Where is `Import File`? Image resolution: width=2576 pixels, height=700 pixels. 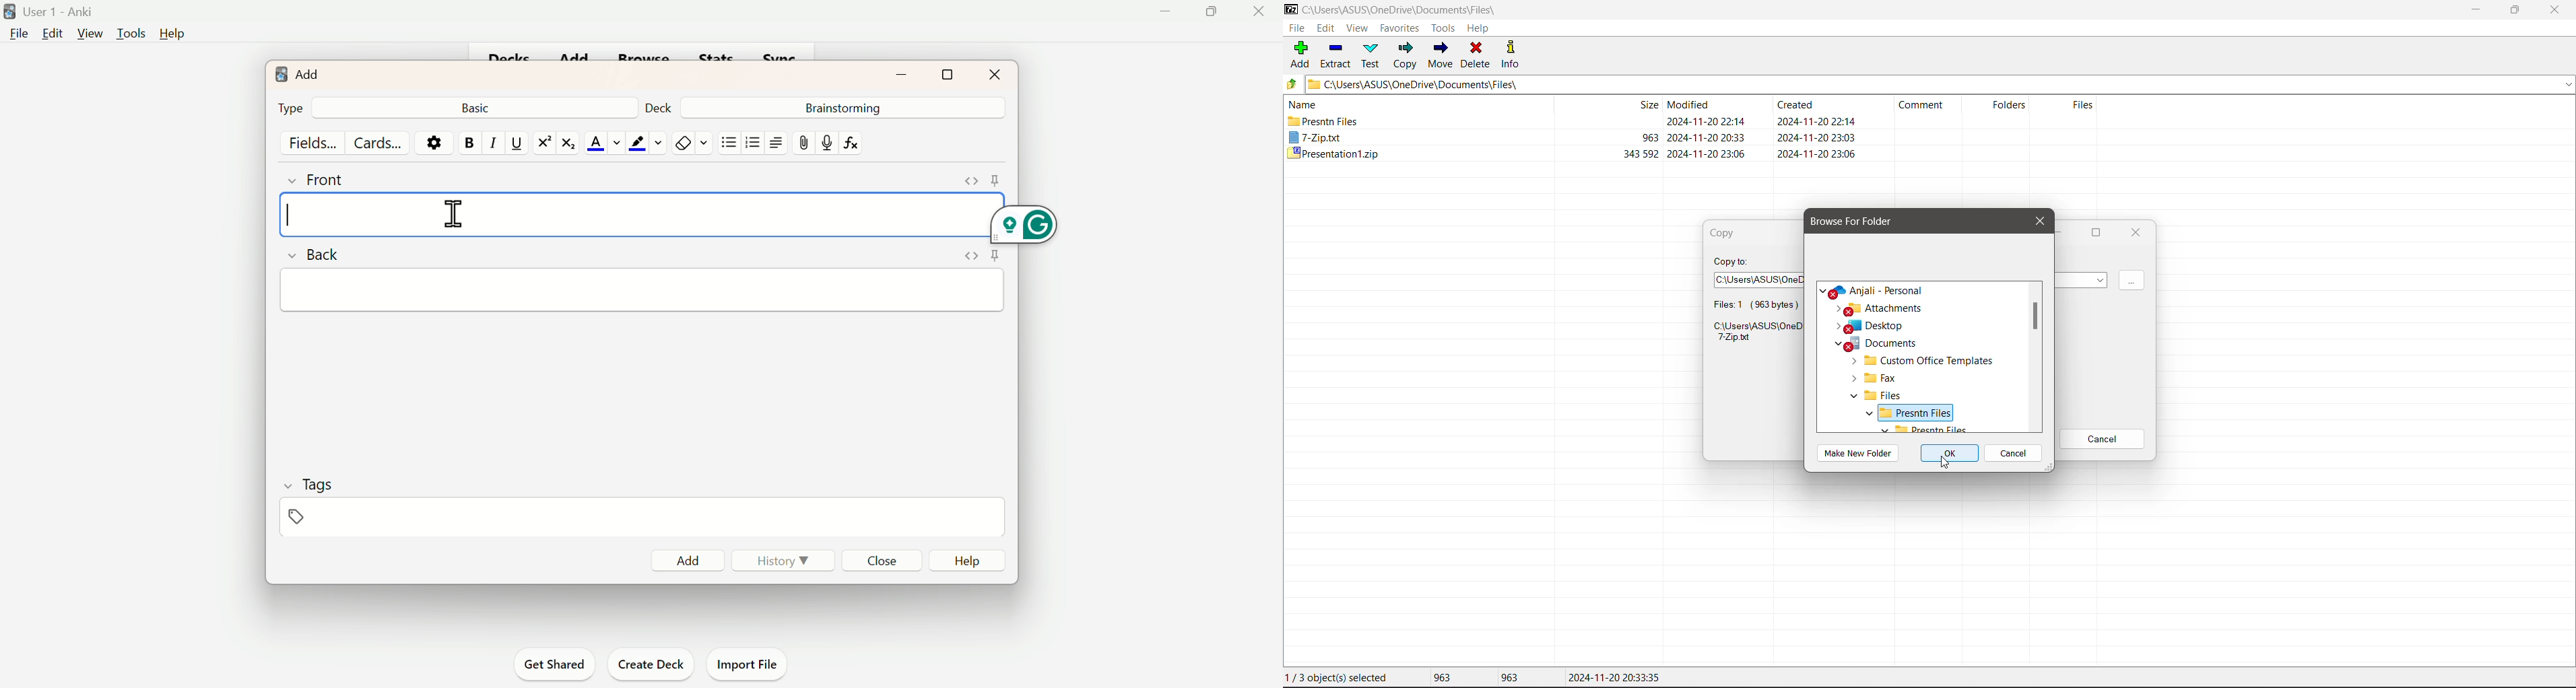 Import File is located at coordinates (748, 661).